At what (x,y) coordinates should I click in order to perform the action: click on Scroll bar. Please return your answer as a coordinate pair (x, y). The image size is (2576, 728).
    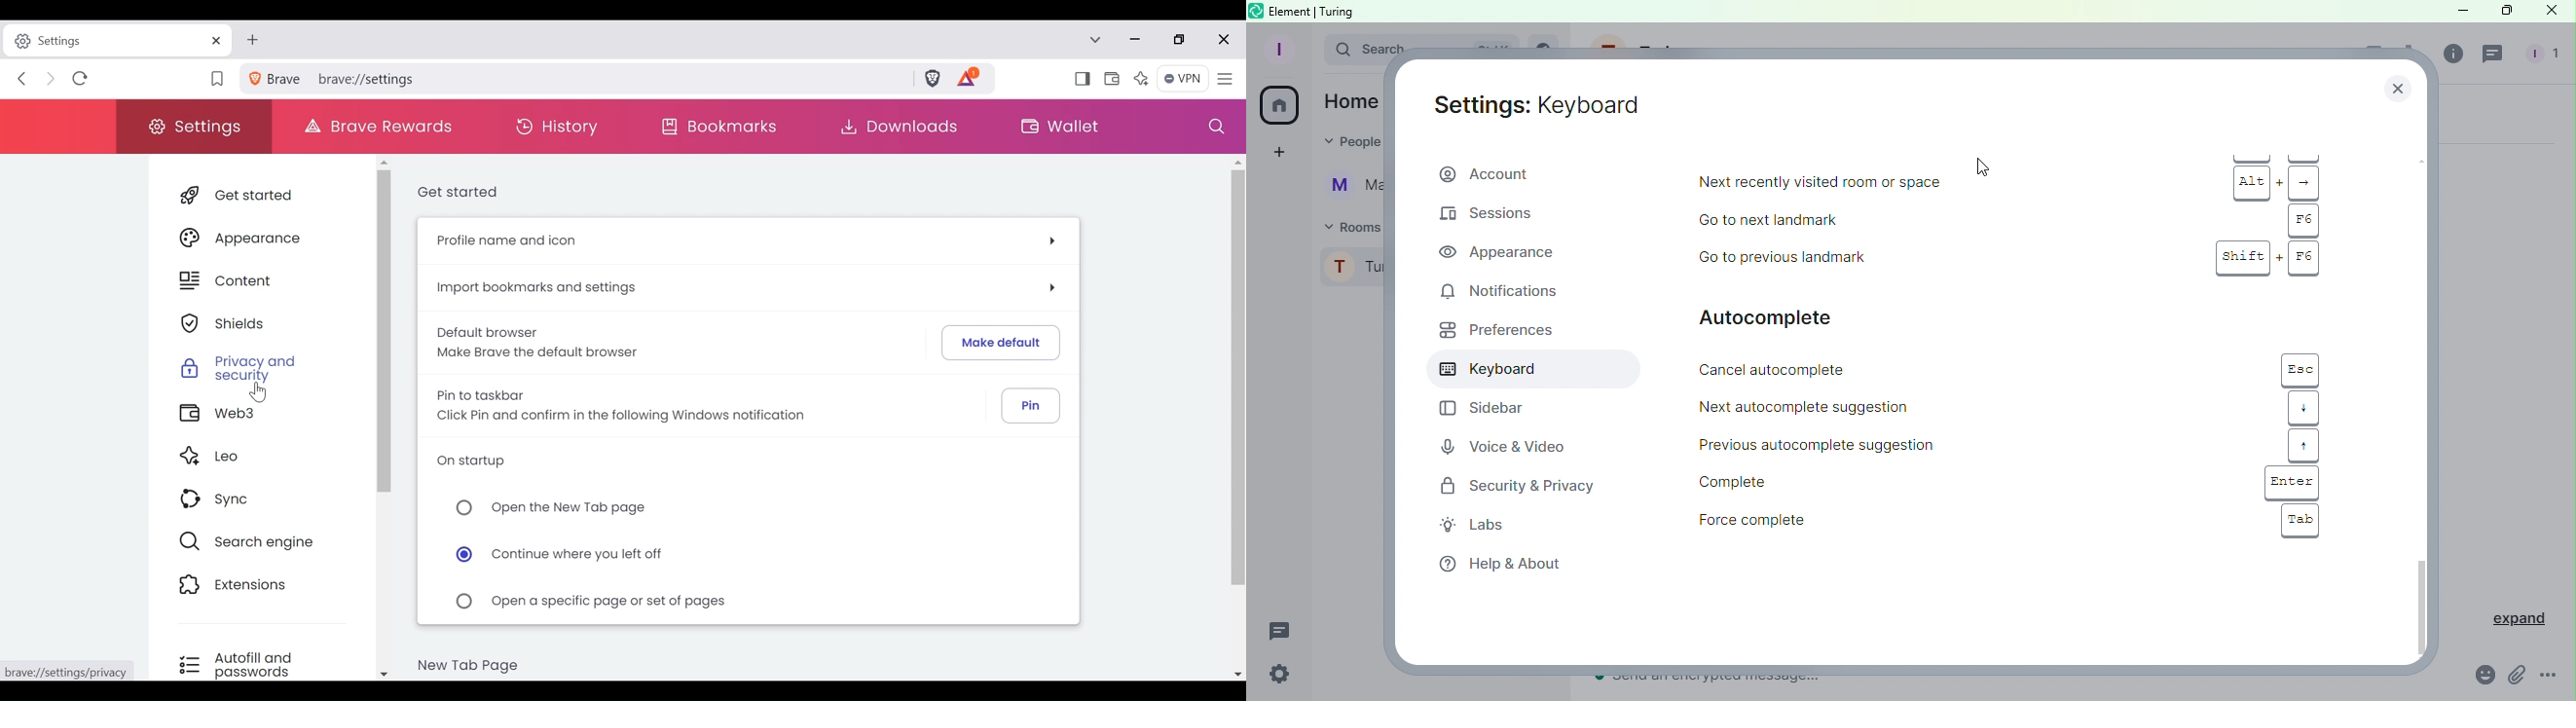
    Looking at the image, I should click on (2422, 395).